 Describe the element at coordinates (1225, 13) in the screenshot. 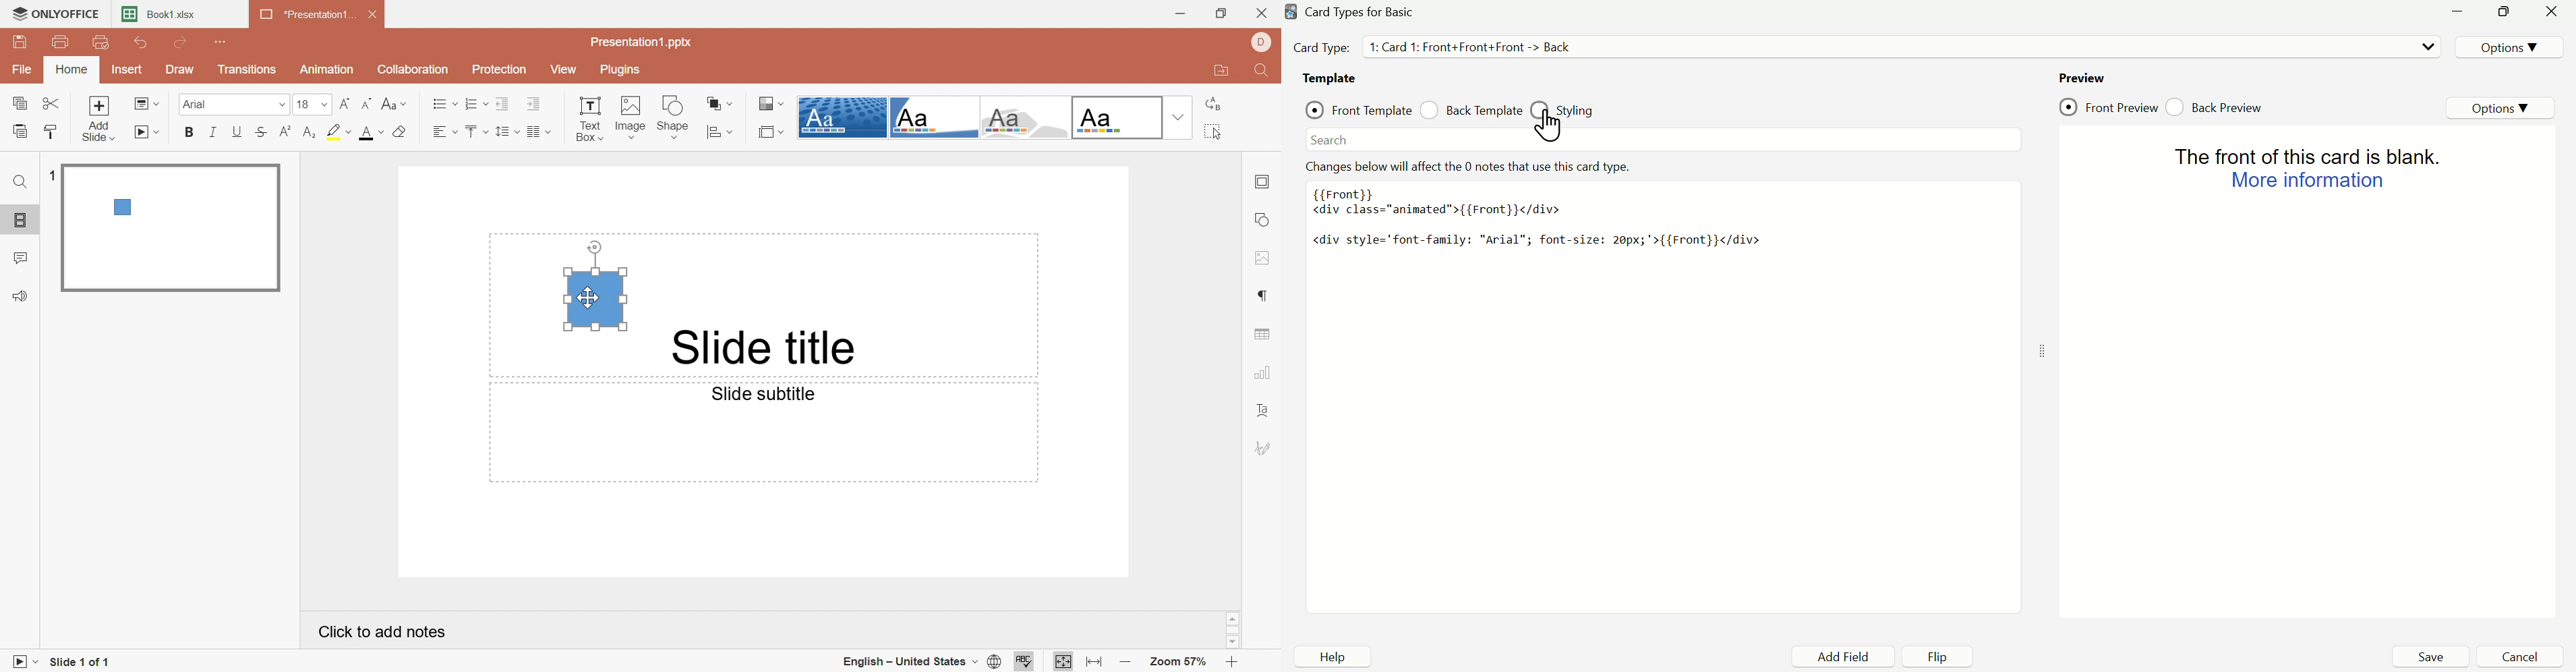

I see `Restore Down` at that location.